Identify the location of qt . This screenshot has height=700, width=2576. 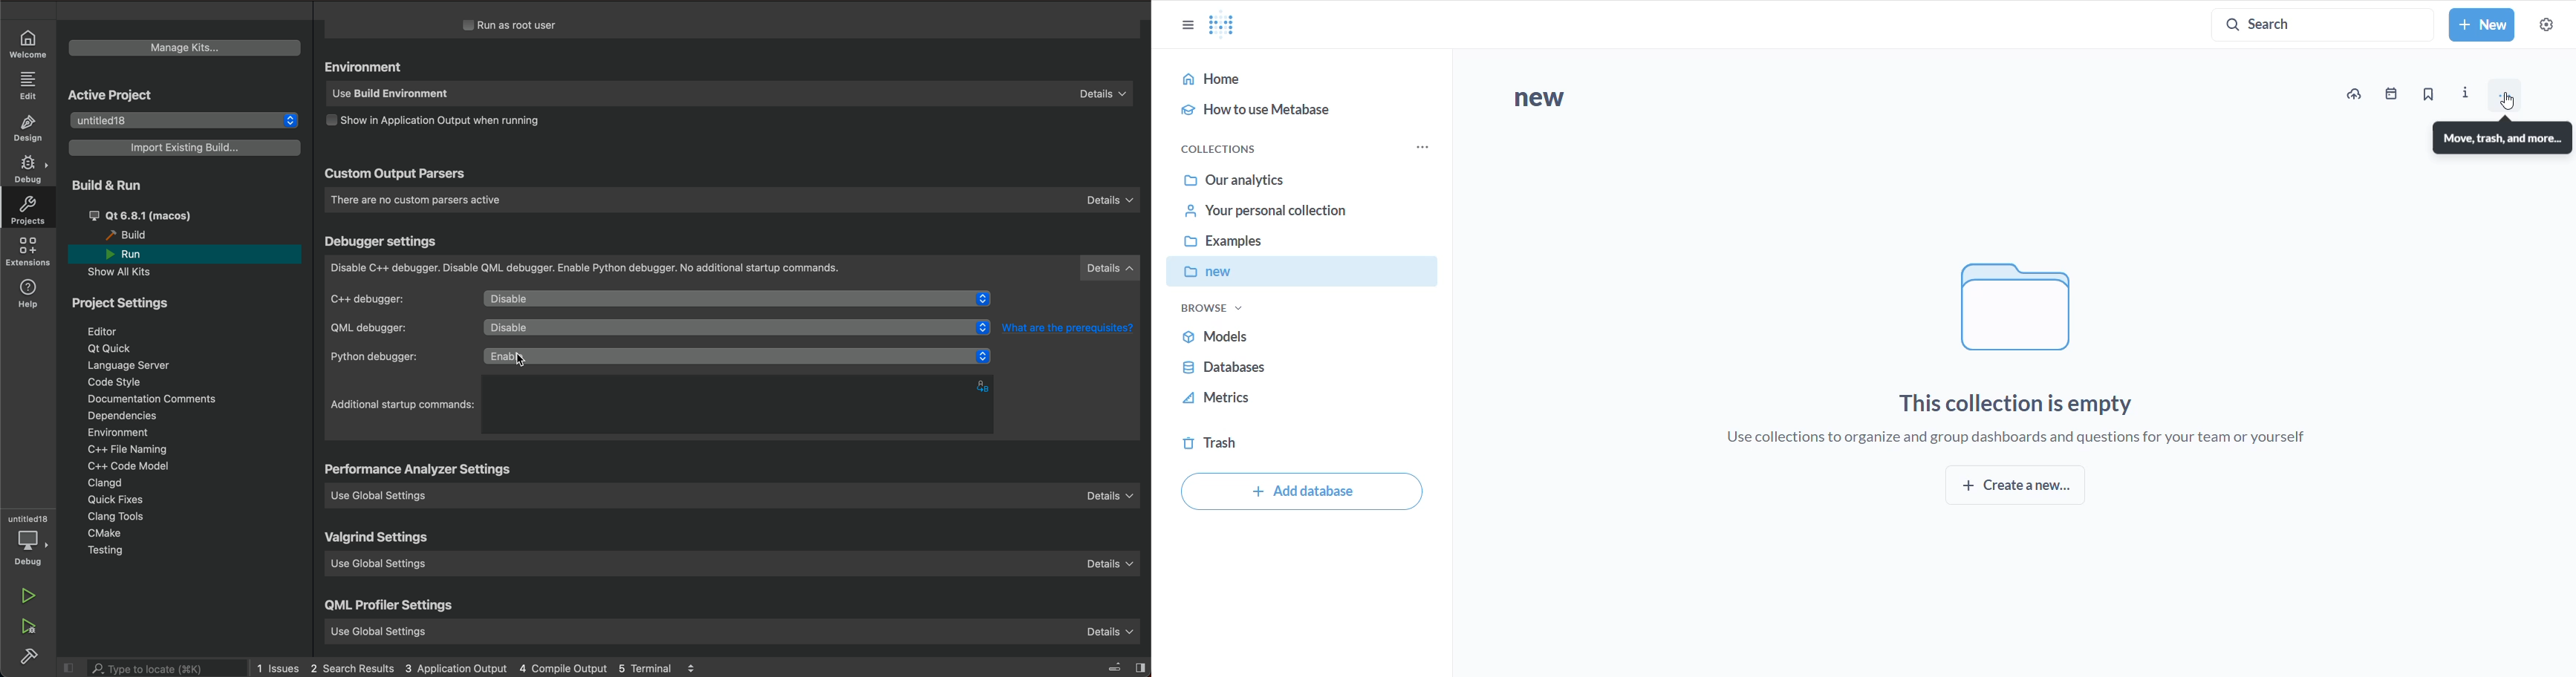
(112, 348).